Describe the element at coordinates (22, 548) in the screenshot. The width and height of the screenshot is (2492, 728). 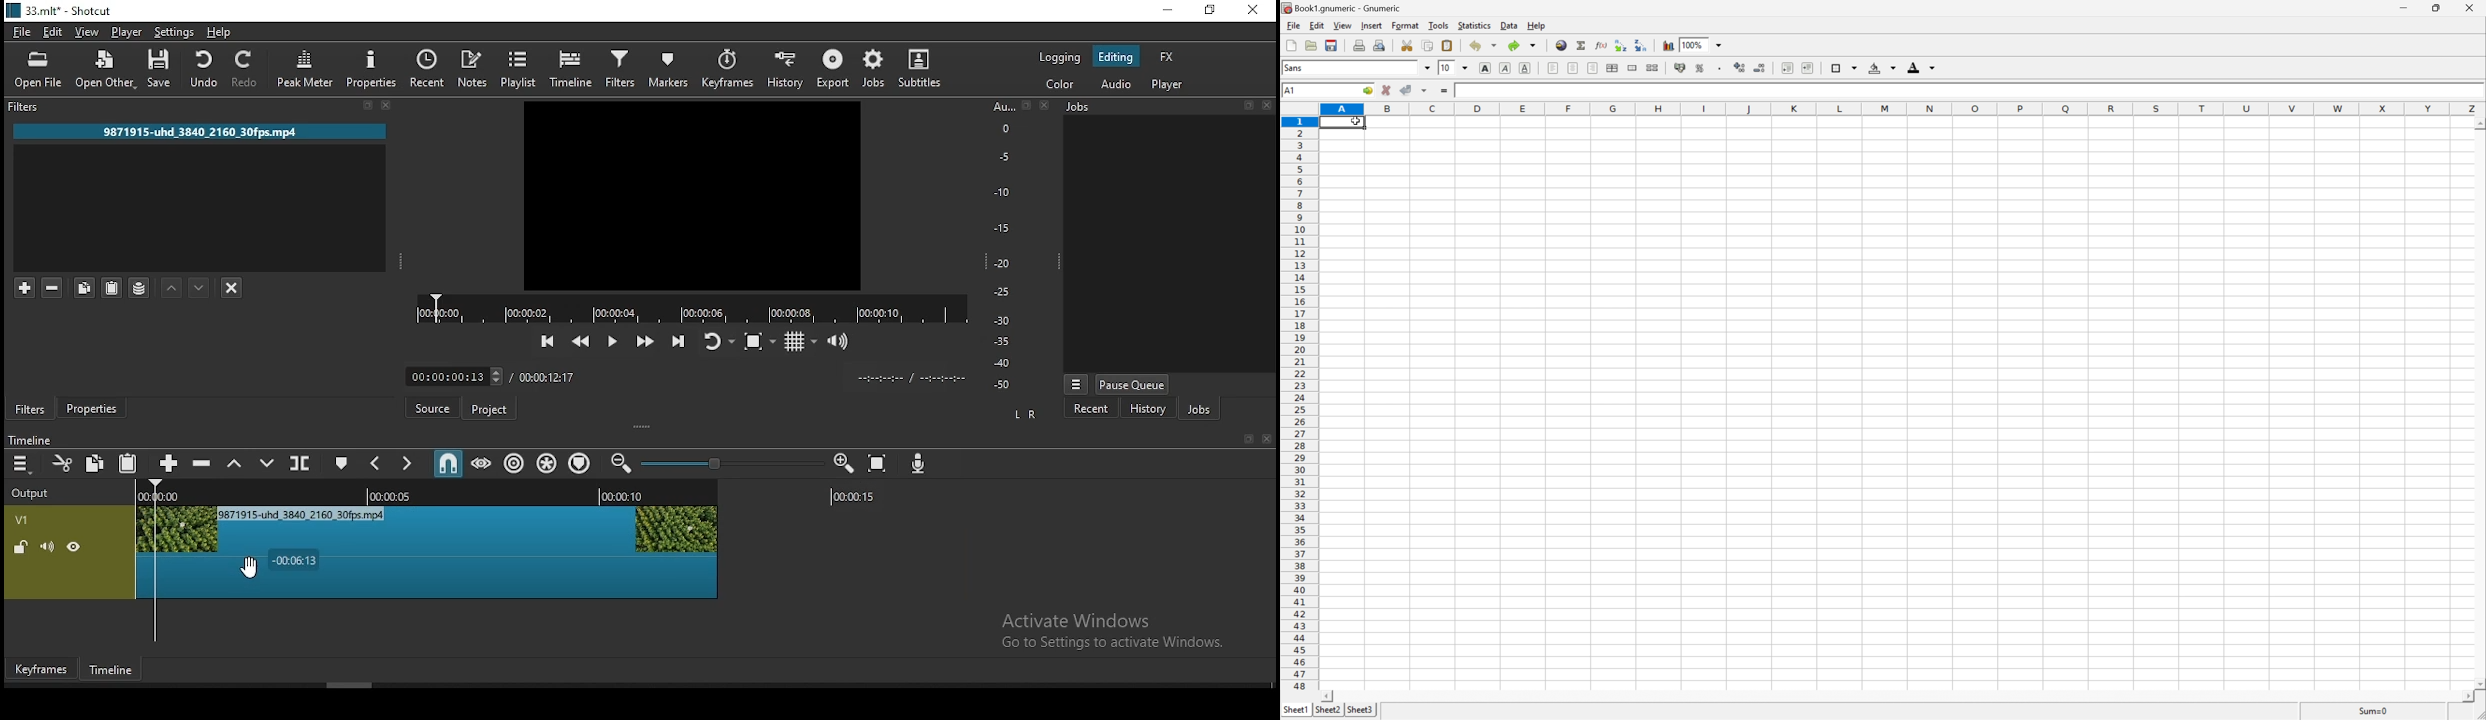
I see `(un)locked` at that location.